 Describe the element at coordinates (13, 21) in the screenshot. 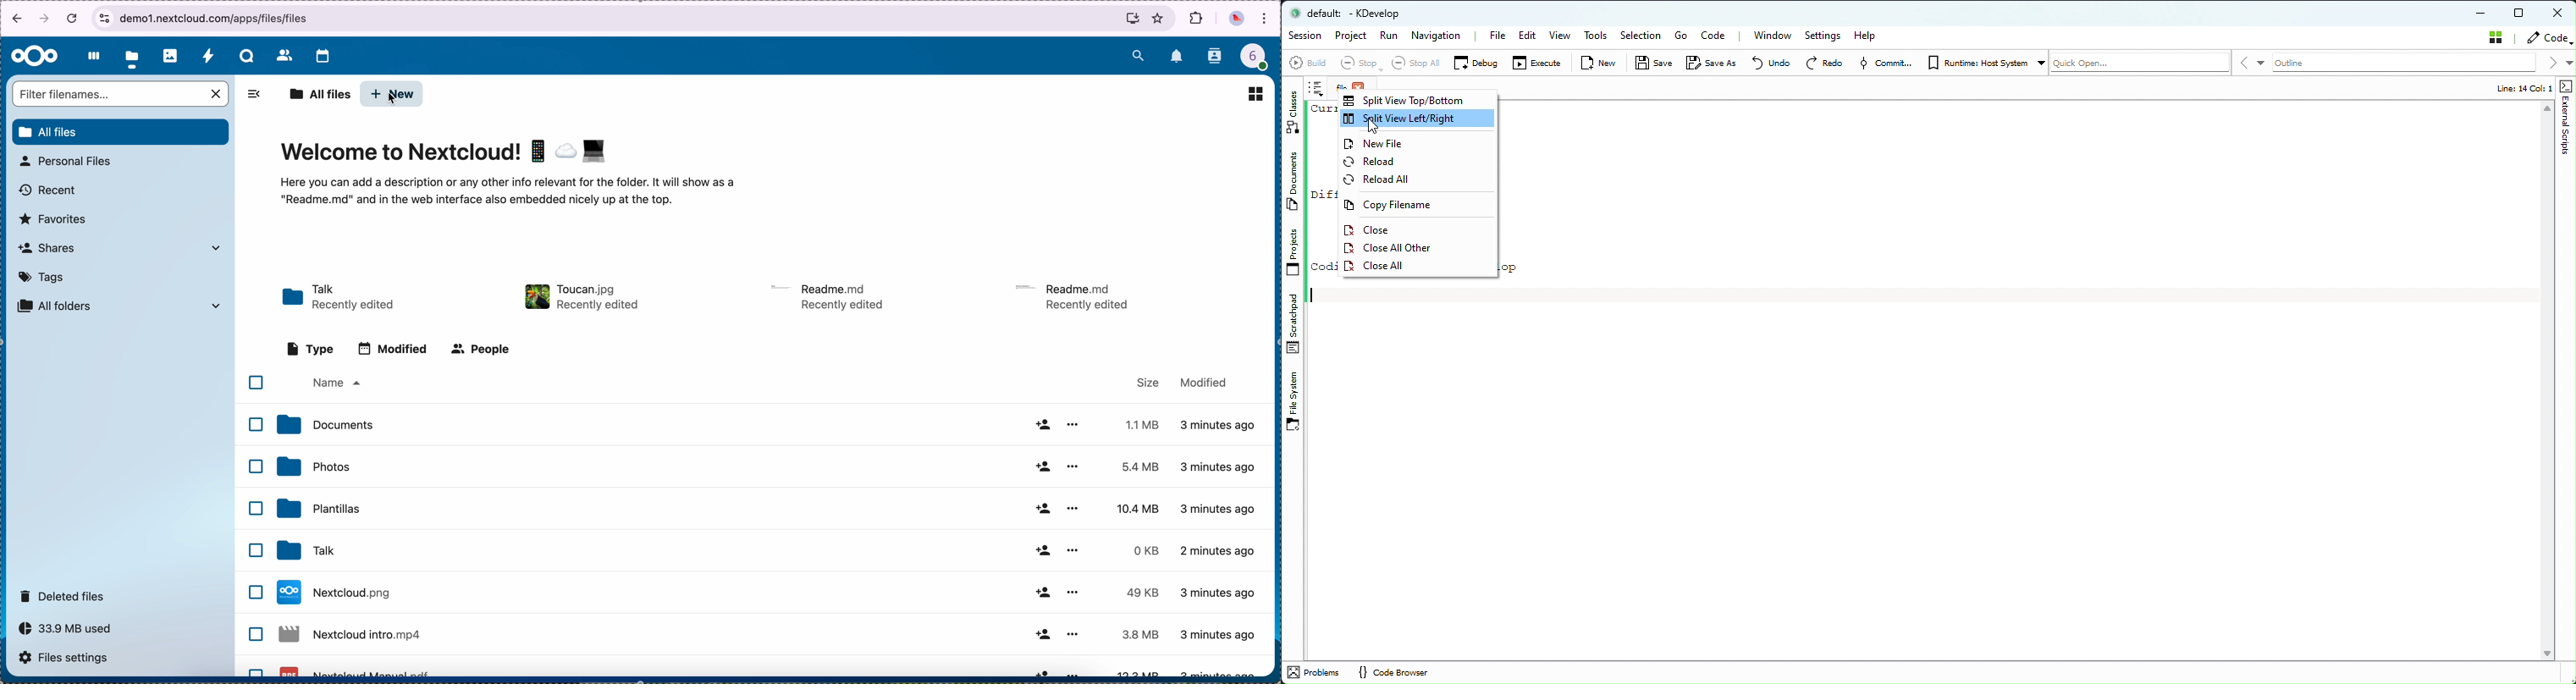

I see `navigate back` at that location.